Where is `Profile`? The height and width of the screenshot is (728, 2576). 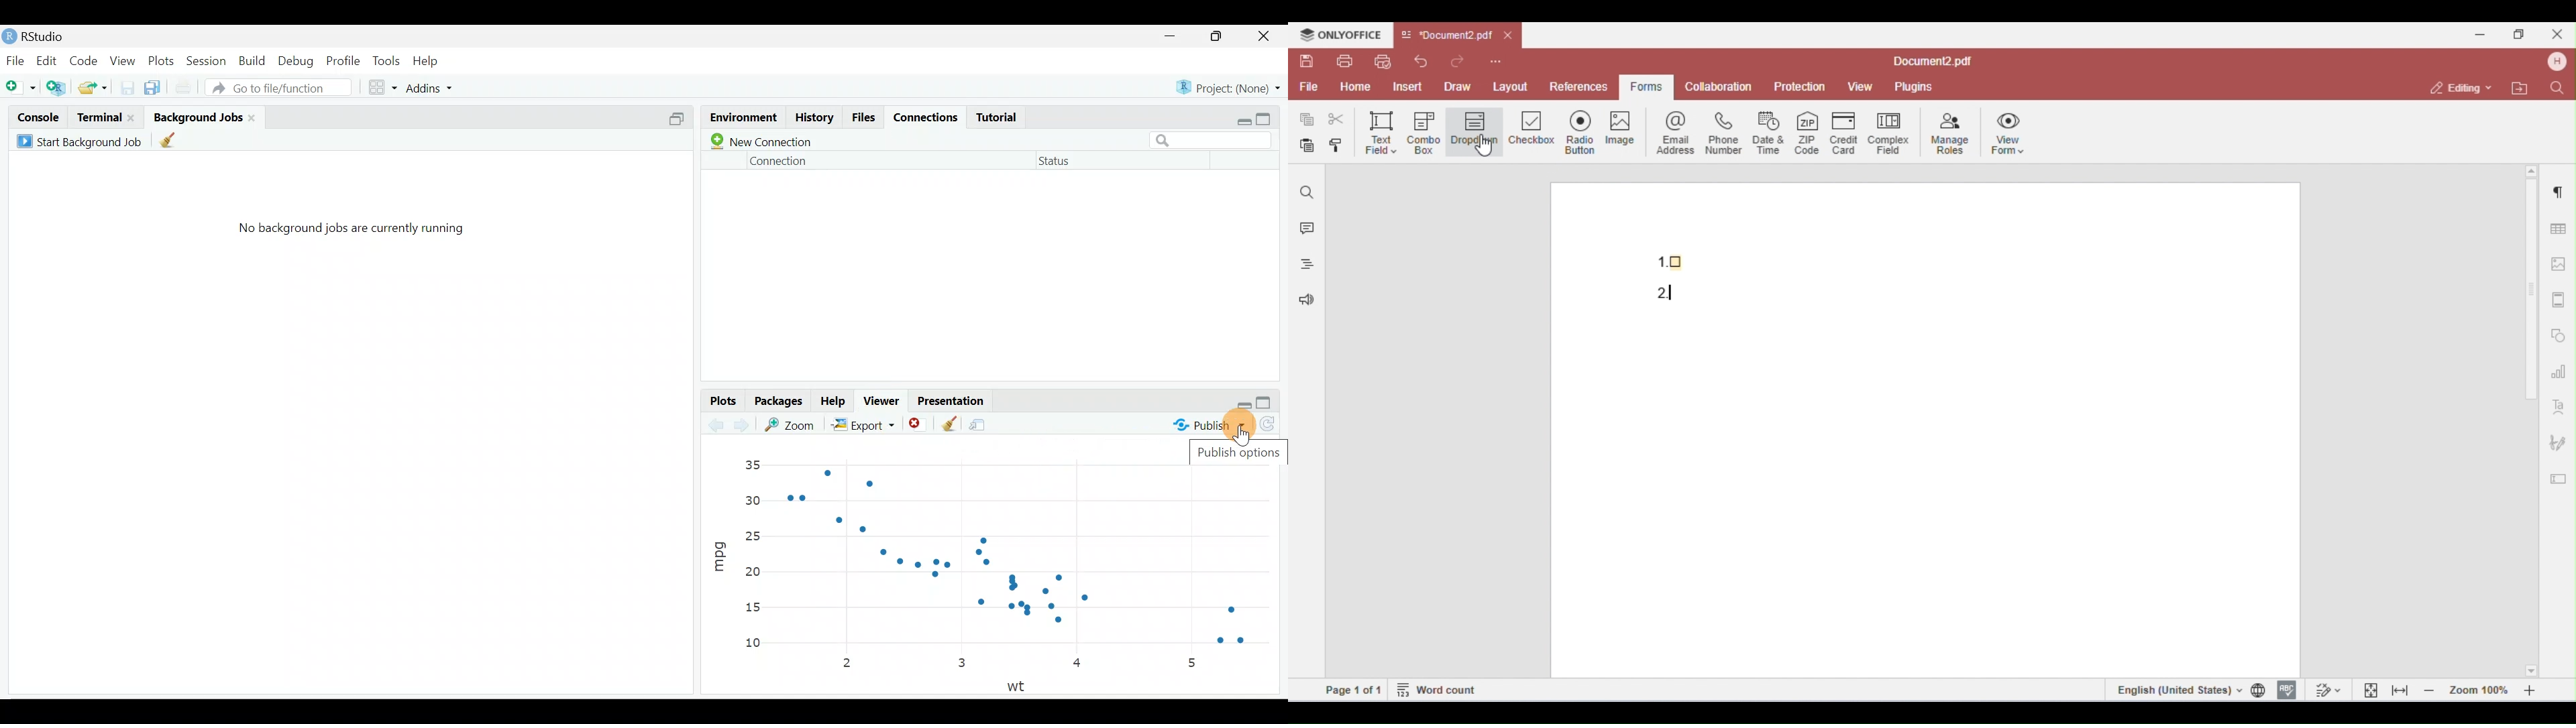 Profile is located at coordinates (345, 60).